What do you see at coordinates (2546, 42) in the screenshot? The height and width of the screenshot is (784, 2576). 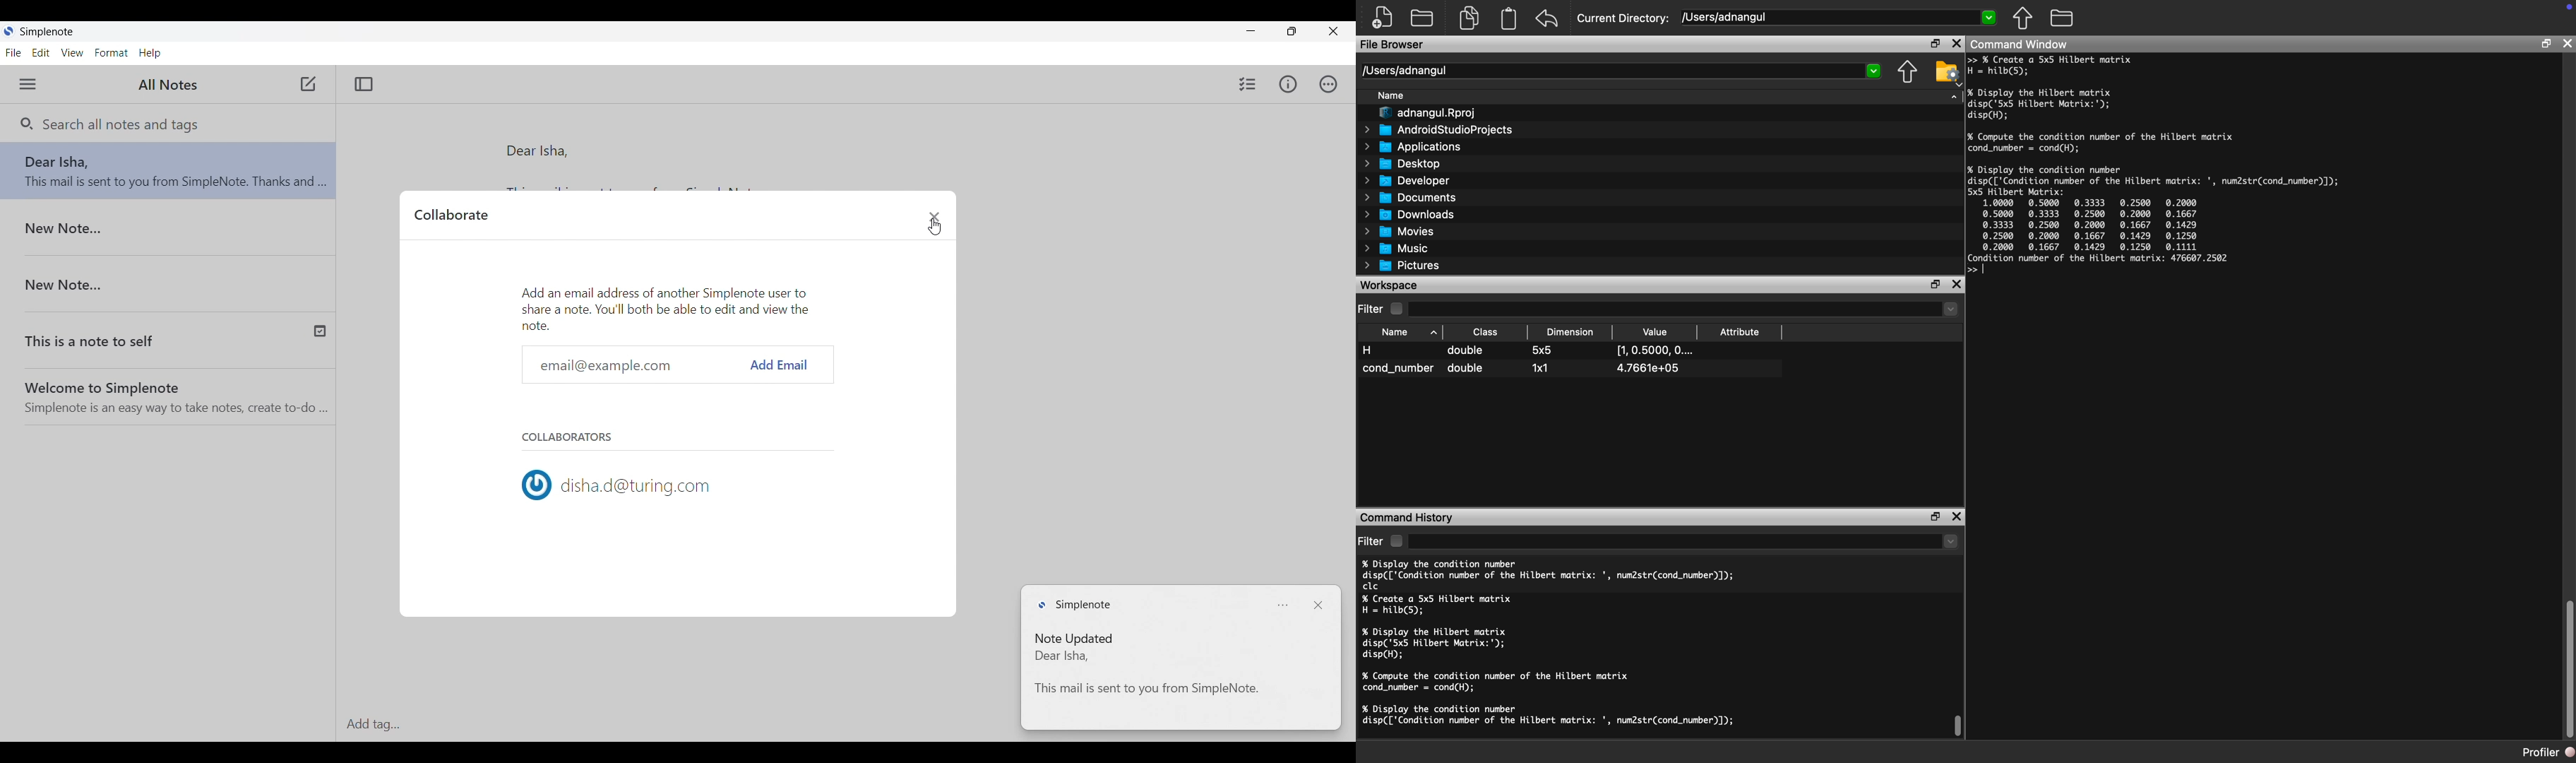 I see `Restore Down` at bounding box center [2546, 42].